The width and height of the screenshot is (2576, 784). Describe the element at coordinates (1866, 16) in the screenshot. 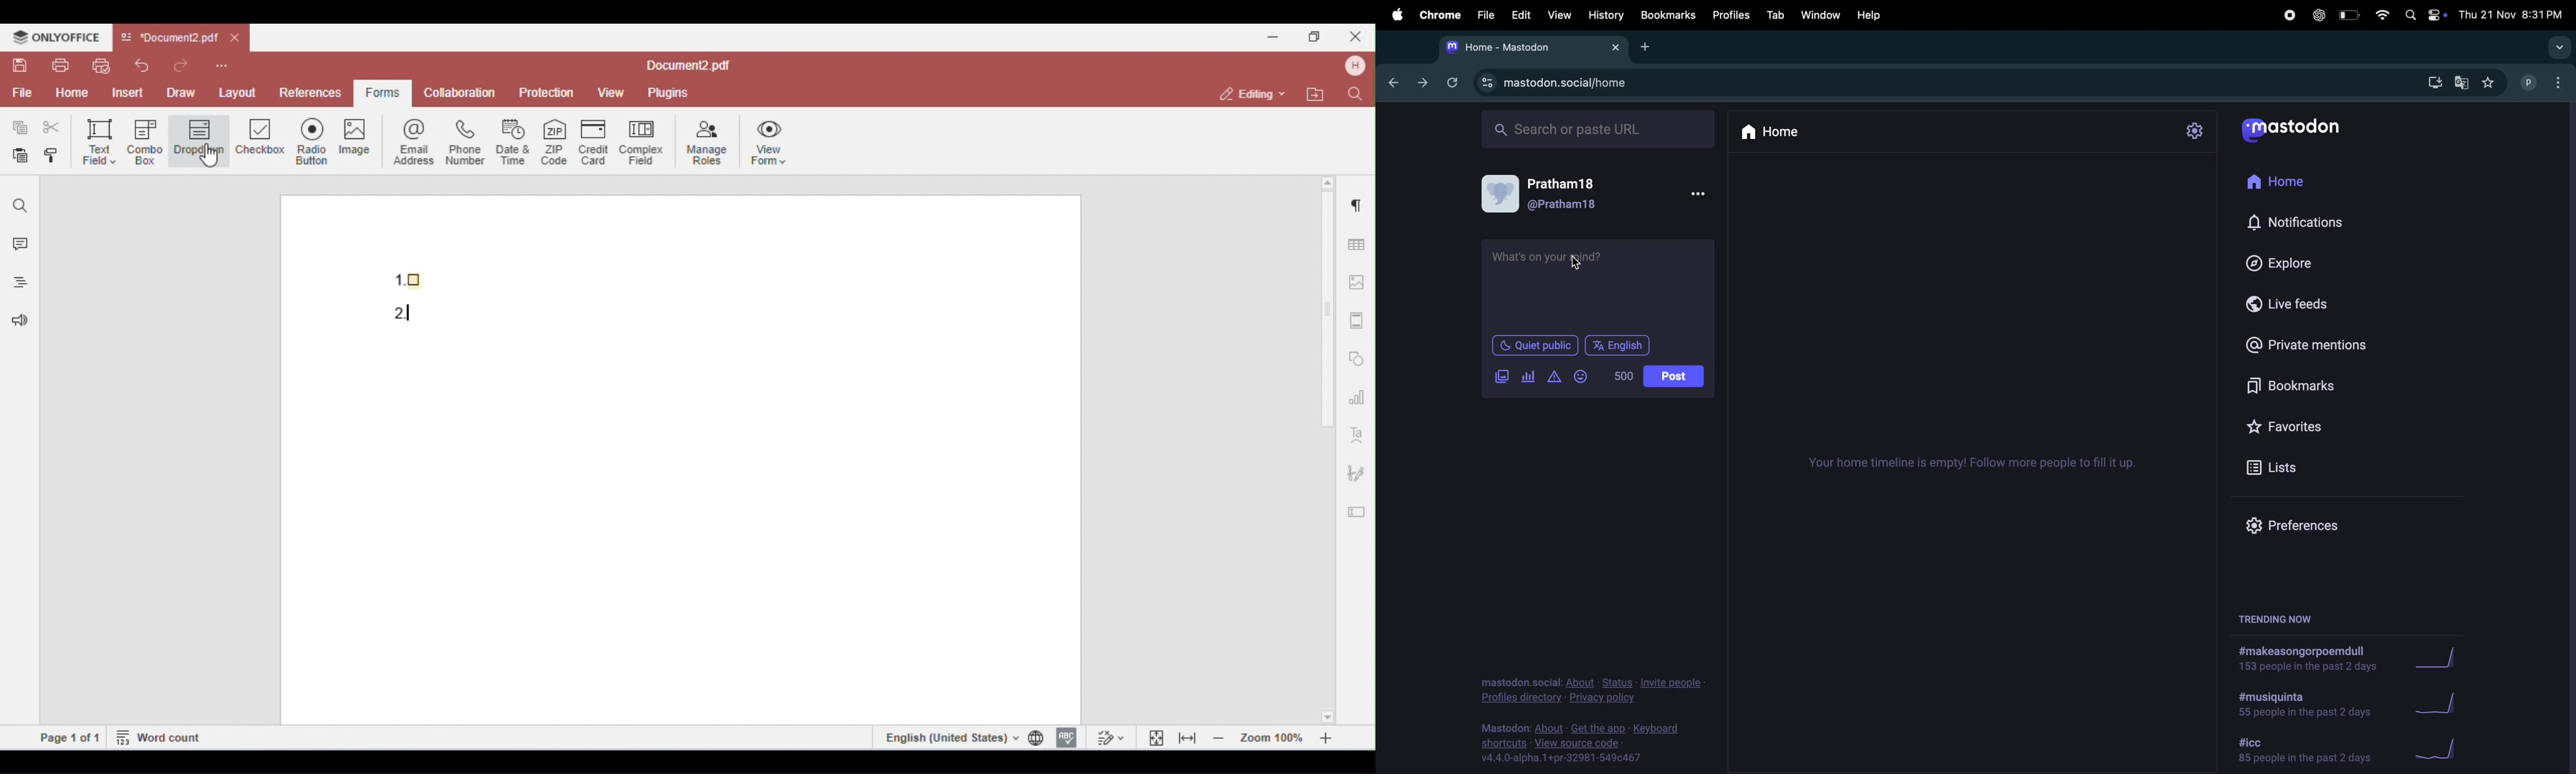

I see `help` at that location.